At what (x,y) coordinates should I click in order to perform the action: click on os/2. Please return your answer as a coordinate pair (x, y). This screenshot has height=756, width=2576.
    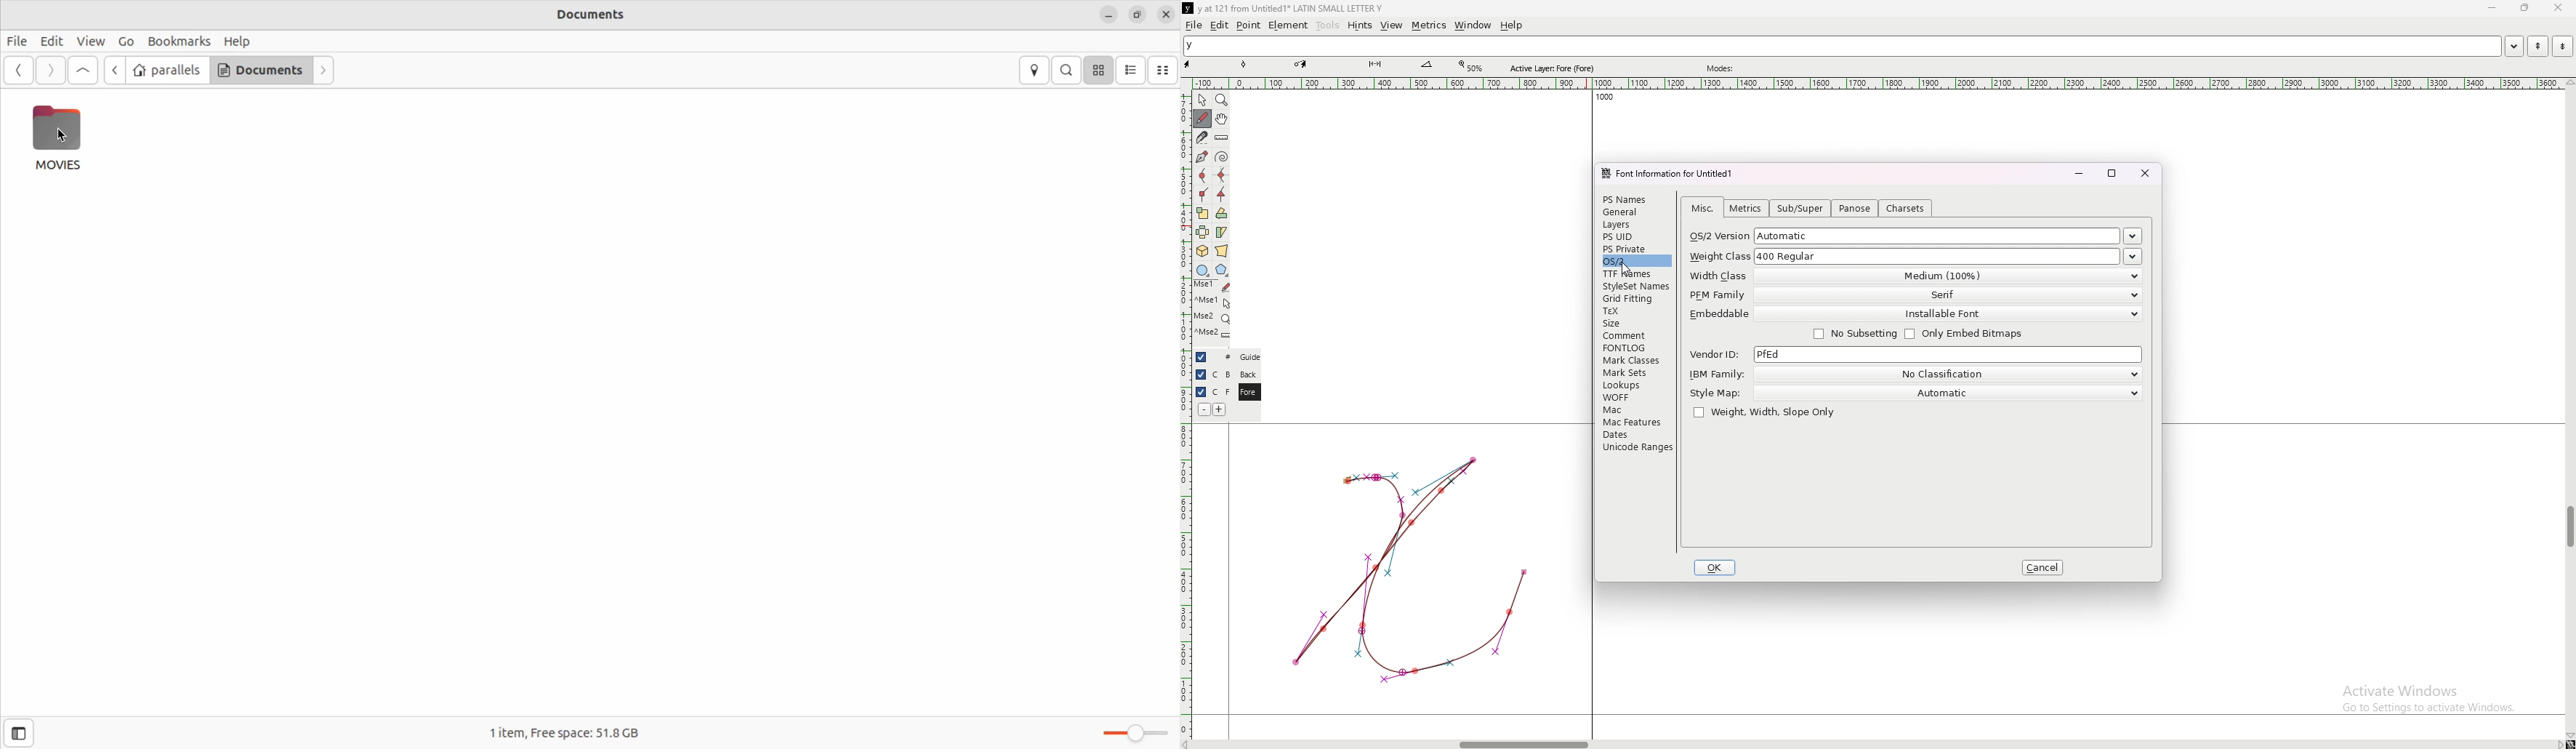
    Looking at the image, I should click on (1635, 260).